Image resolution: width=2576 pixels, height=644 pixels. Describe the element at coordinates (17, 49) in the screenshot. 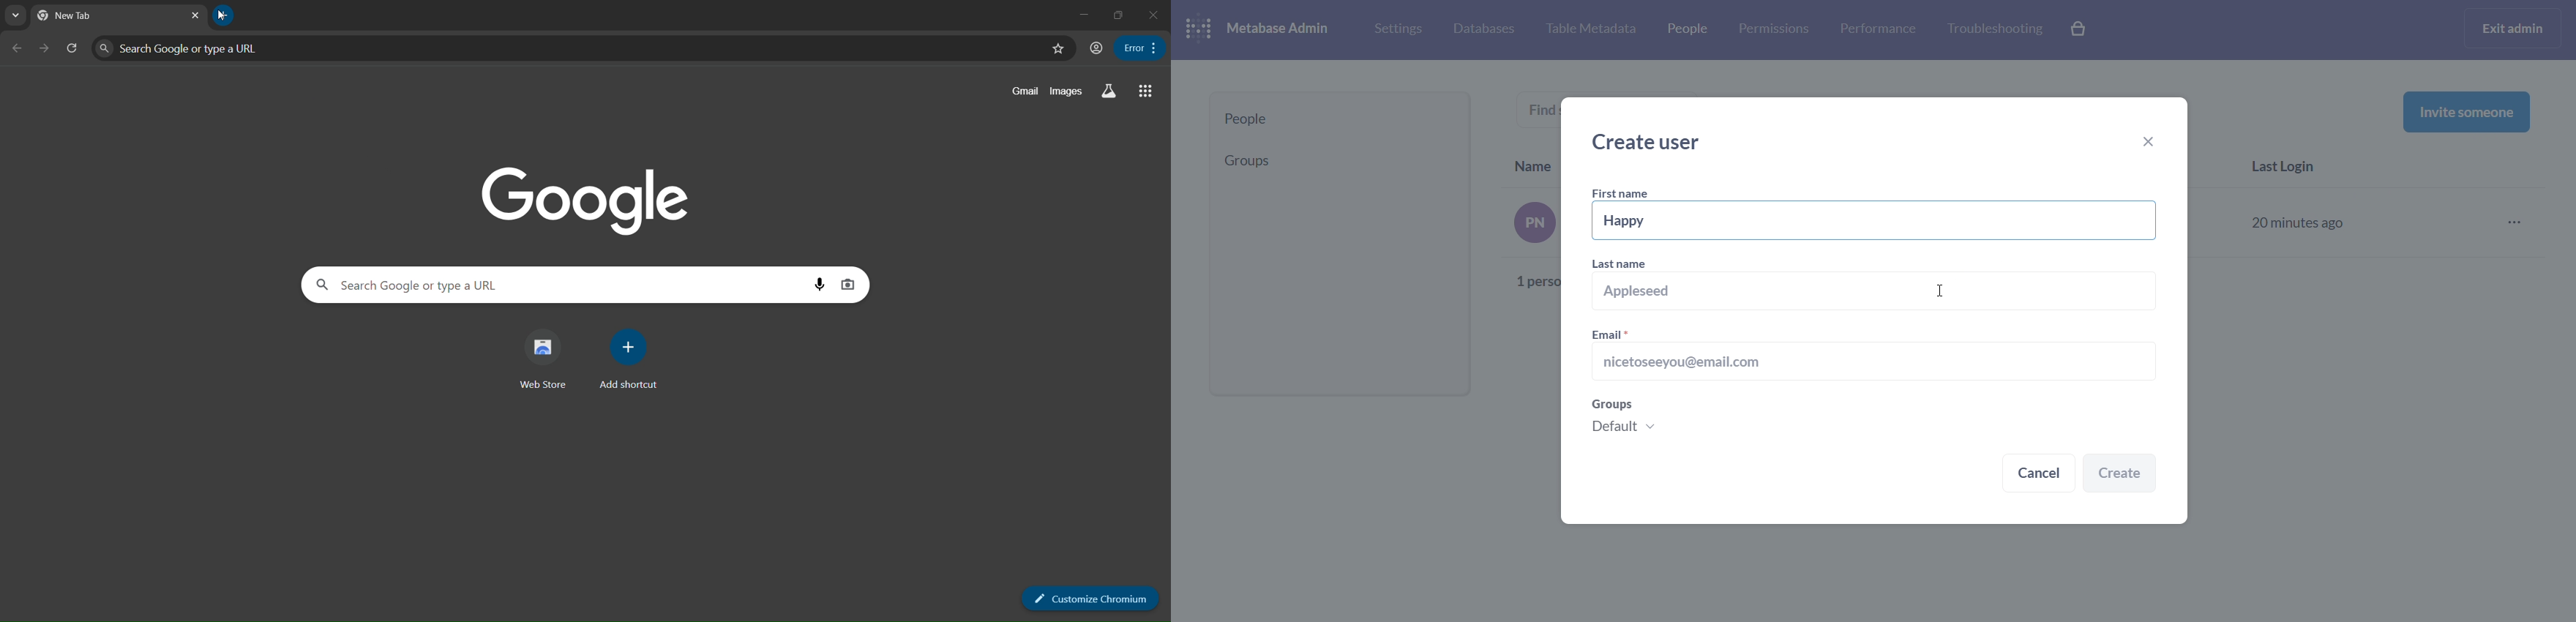

I see `previous` at that location.